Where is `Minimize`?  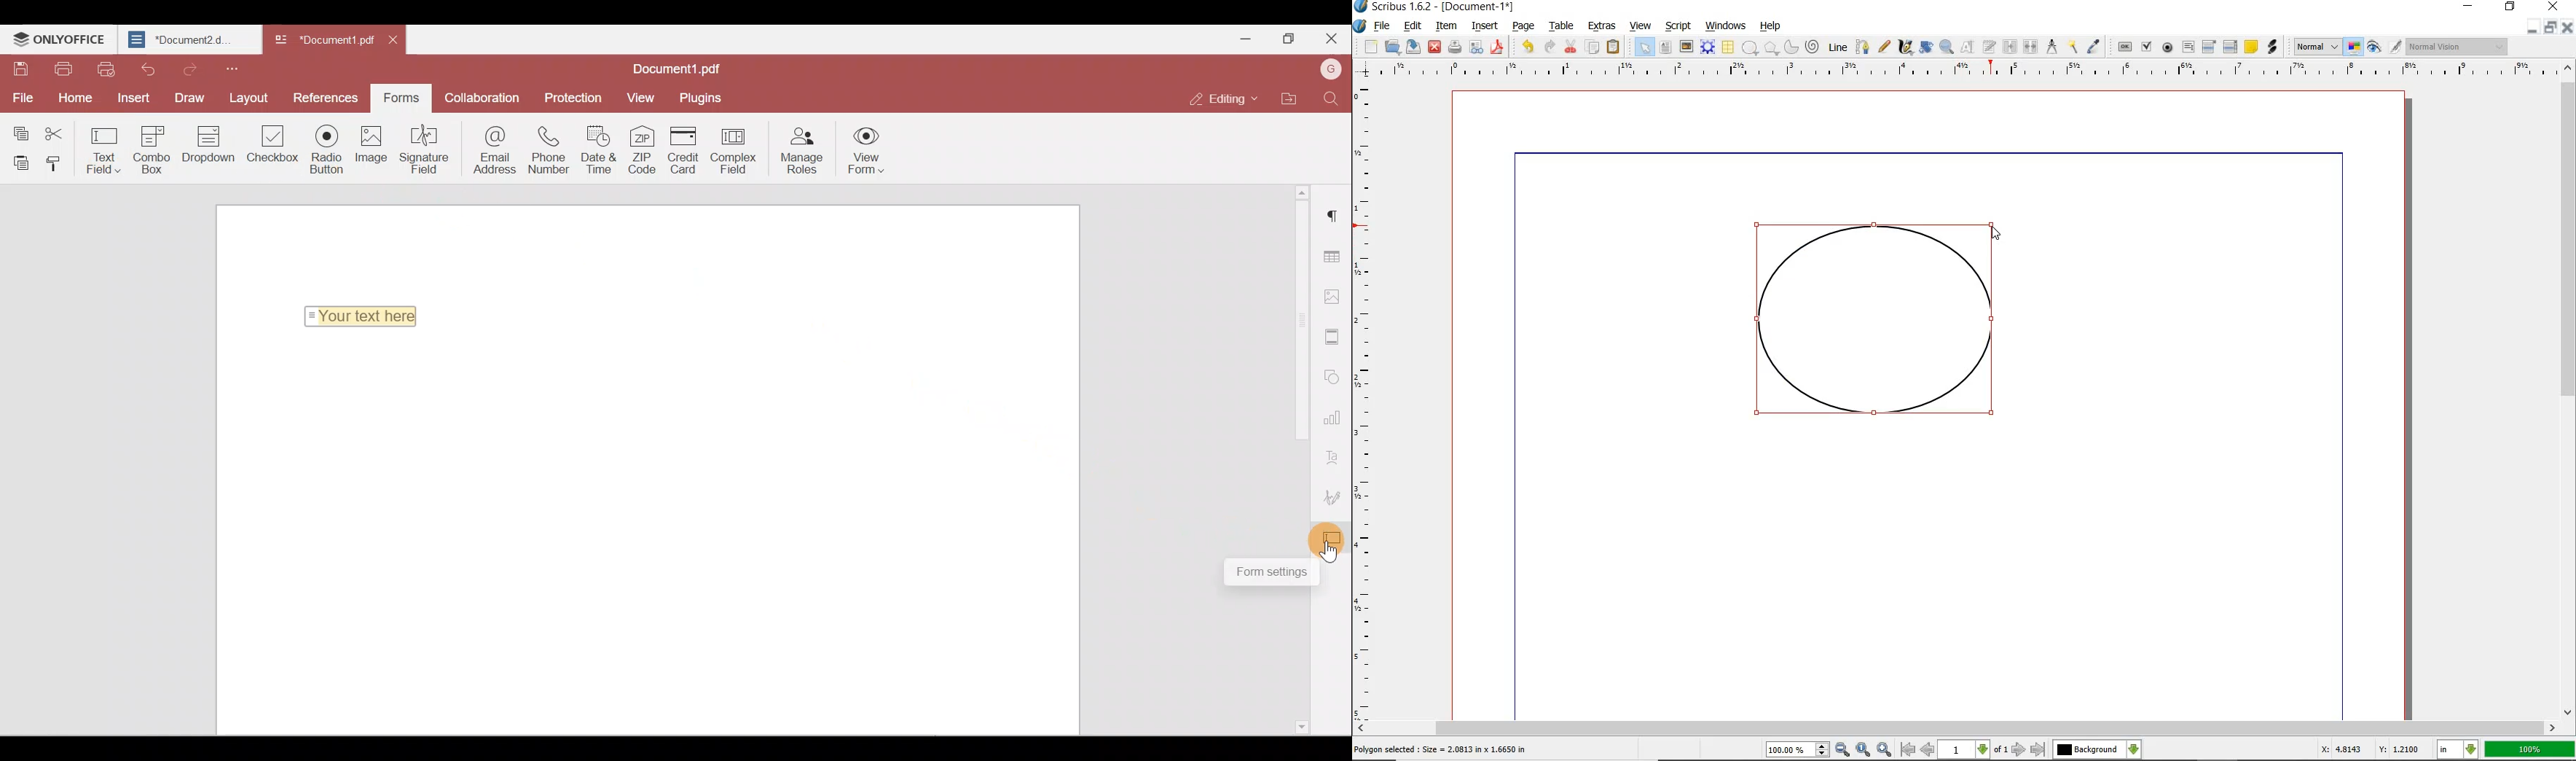 Minimize is located at coordinates (1247, 37).